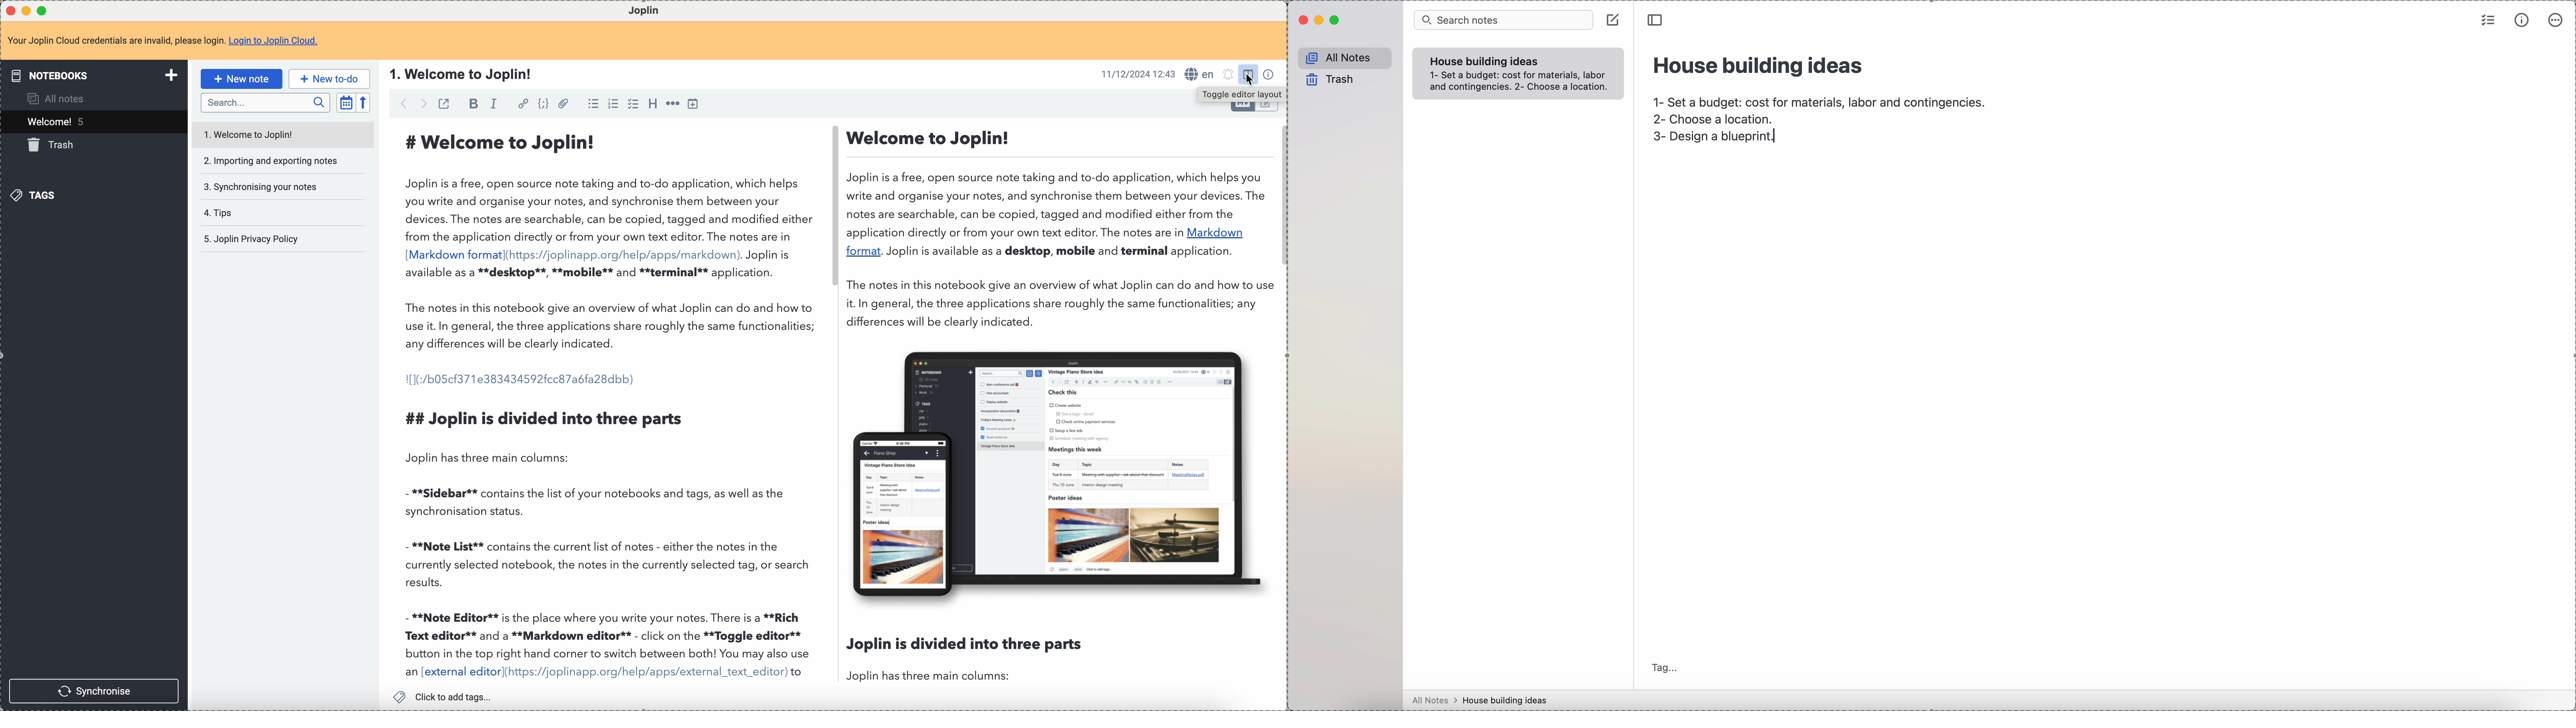 The width and height of the screenshot is (2576, 728). Describe the element at coordinates (597, 502) in the screenshot. I see `- **Sidebar** contains the list of your notebooks and tags, as well as the
synchronisation status.` at that location.